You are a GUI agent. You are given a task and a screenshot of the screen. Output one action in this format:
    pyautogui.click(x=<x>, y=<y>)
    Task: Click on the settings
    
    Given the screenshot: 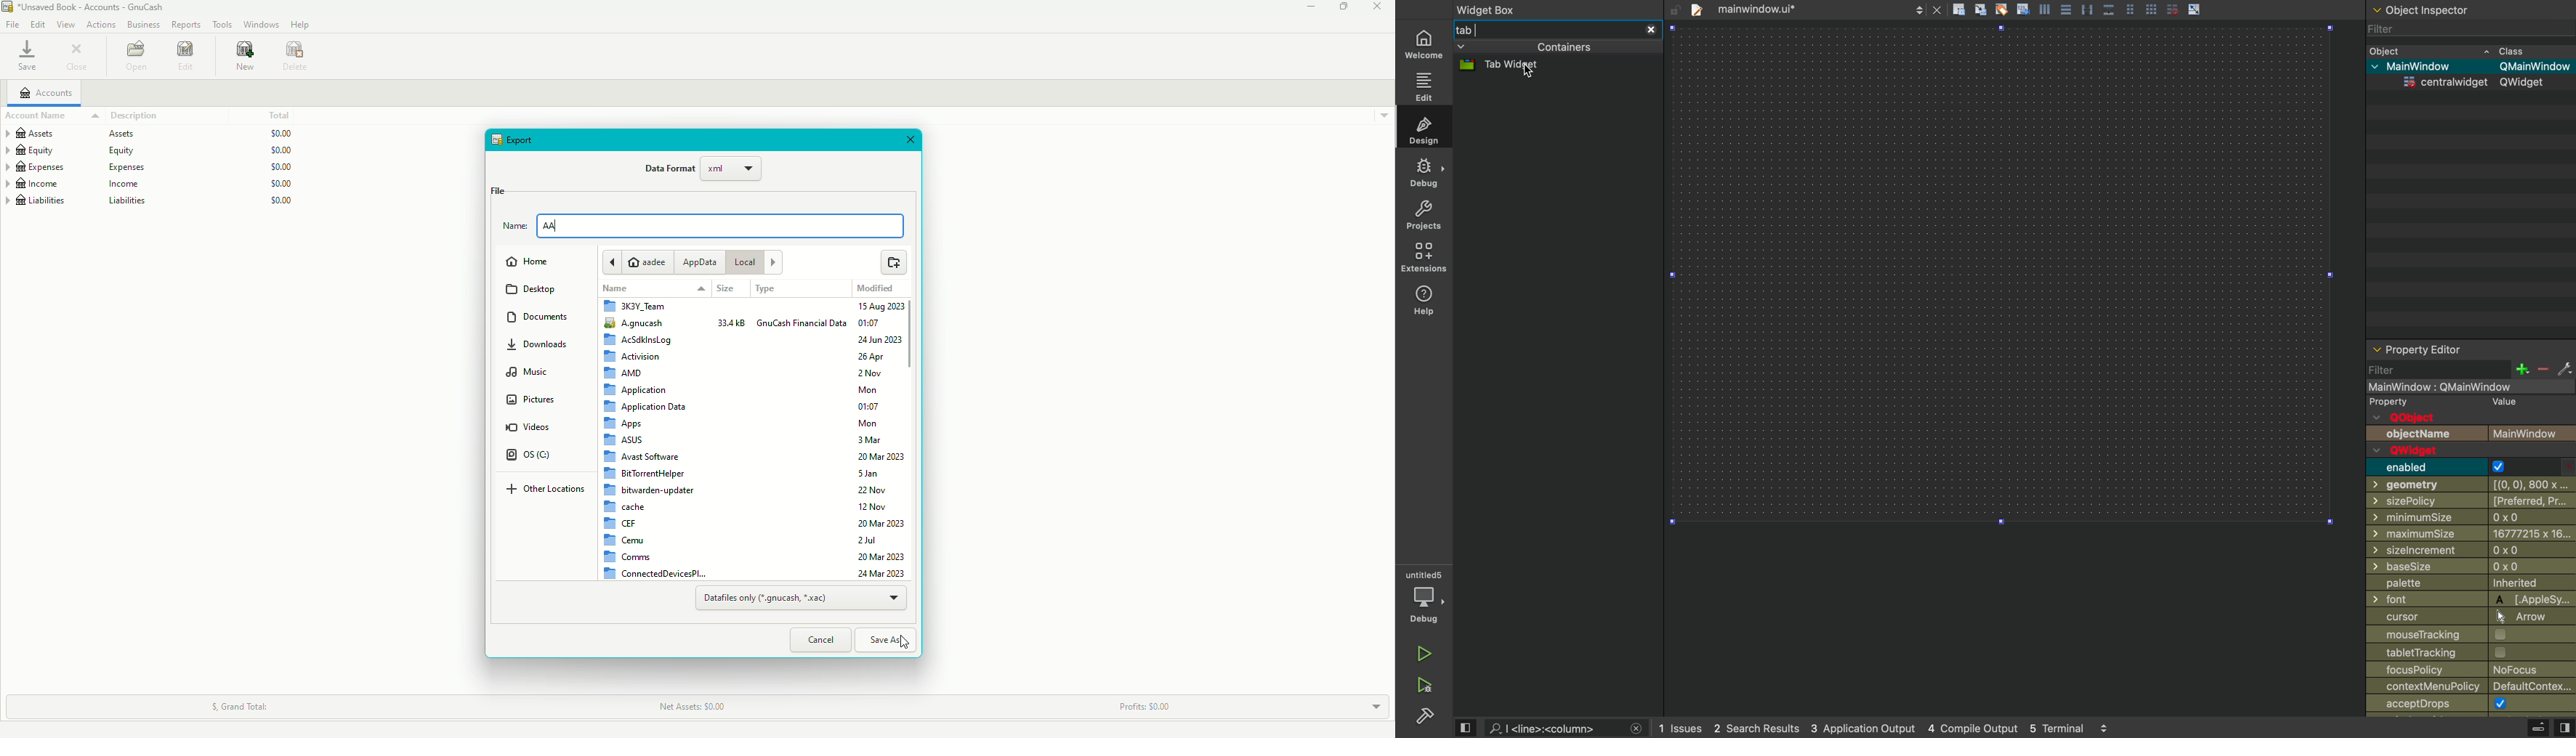 What is the action you would take?
    pyautogui.click(x=2565, y=369)
    